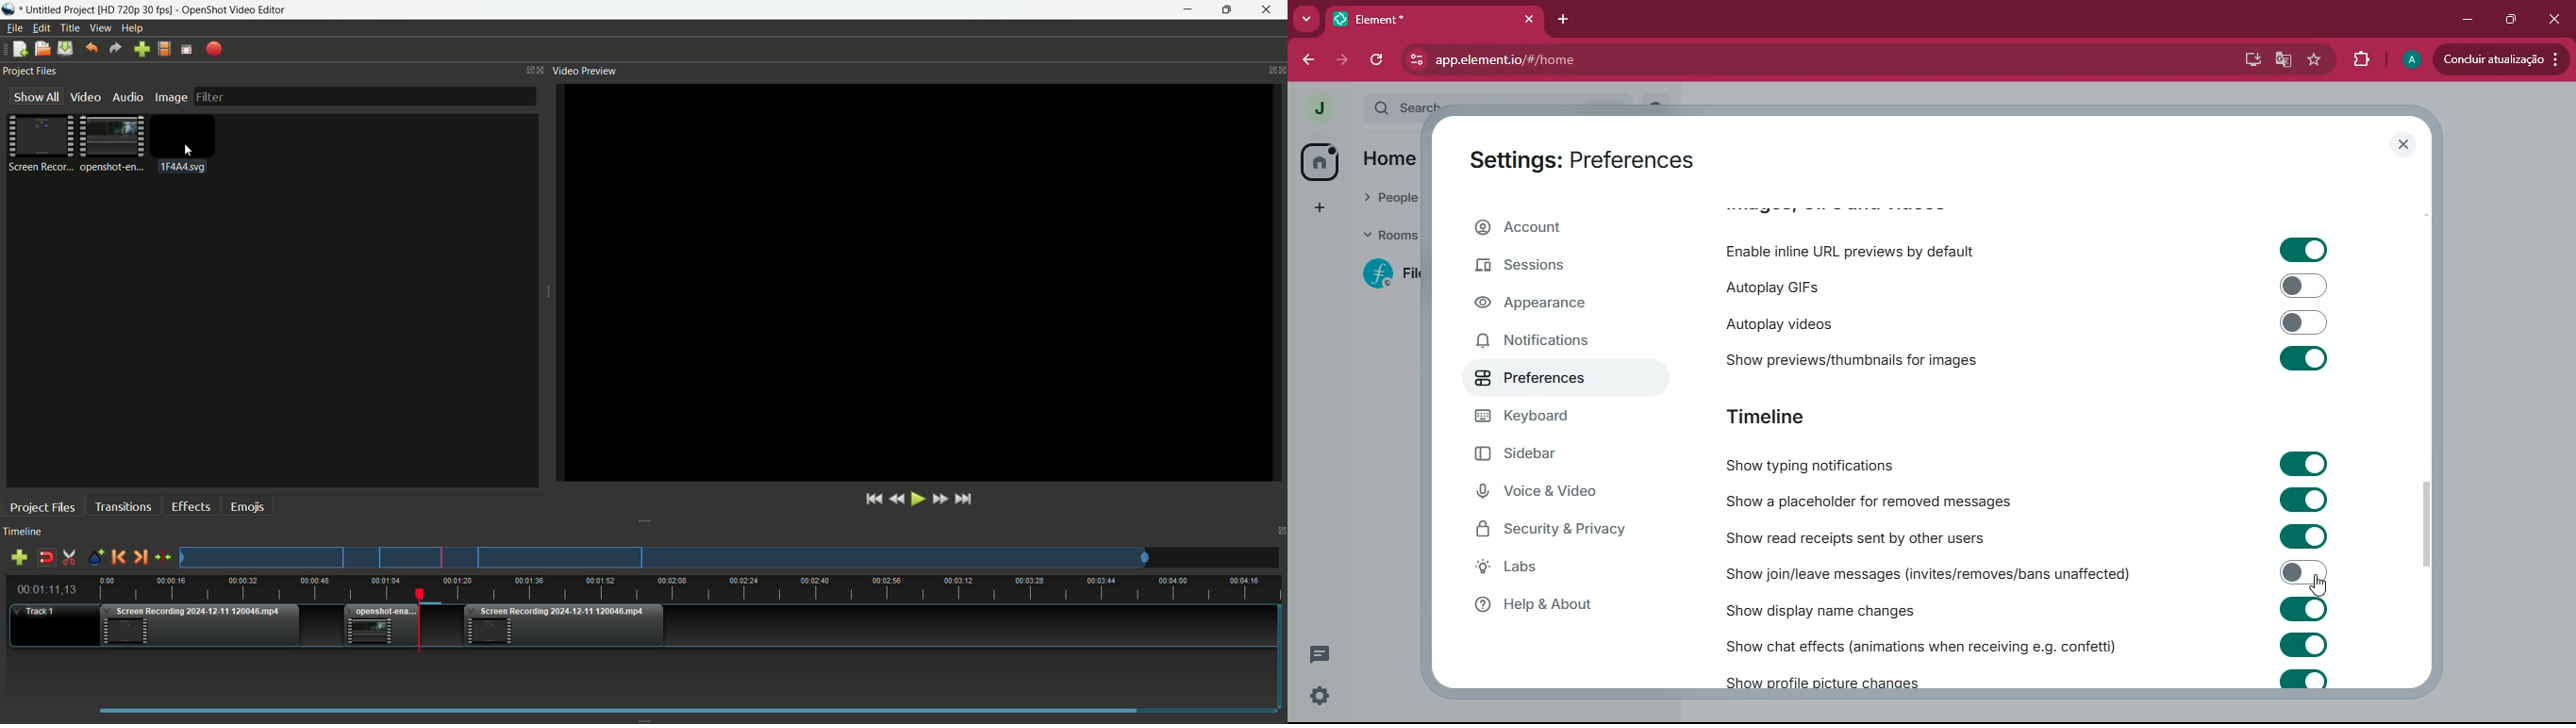  What do you see at coordinates (2415, 58) in the screenshot?
I see `profile picture` at bounding box center [2415, 58].